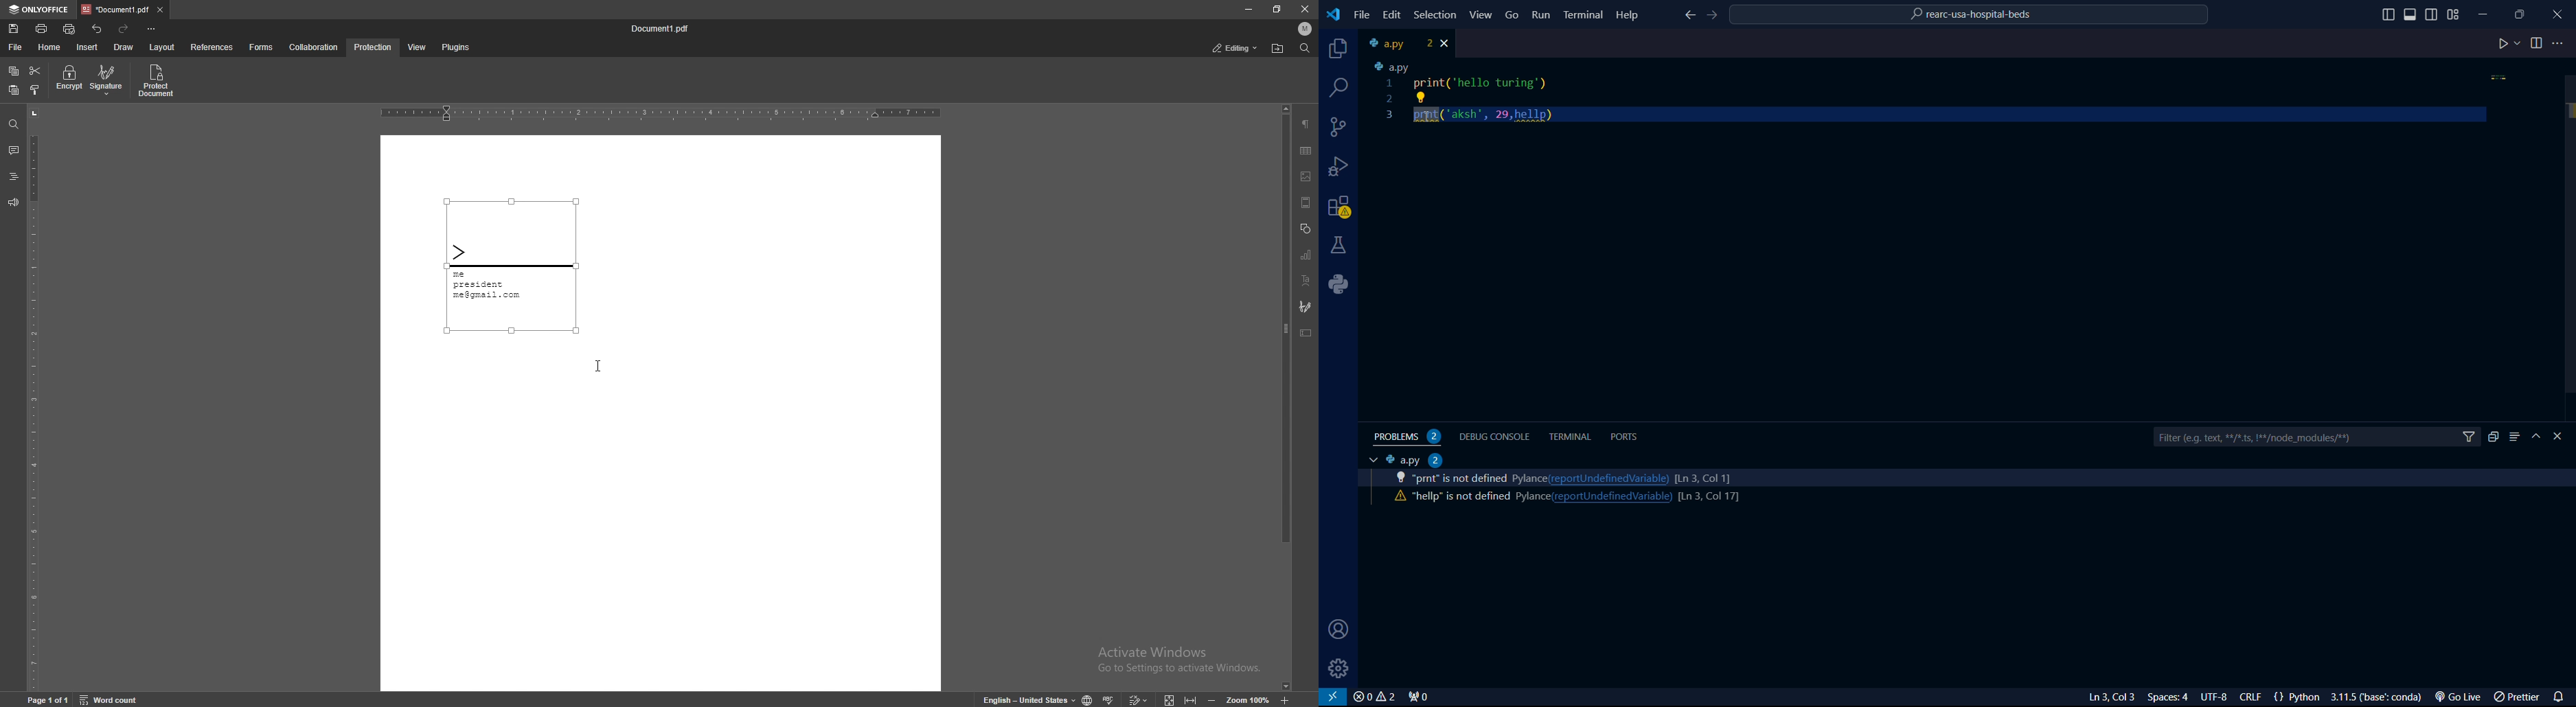 This screenshot has width=2576, height=728. What do you see at coordinates (1414, 460) in the screenshot?
I see `a.py 2` at bounding box center [1414, 460].